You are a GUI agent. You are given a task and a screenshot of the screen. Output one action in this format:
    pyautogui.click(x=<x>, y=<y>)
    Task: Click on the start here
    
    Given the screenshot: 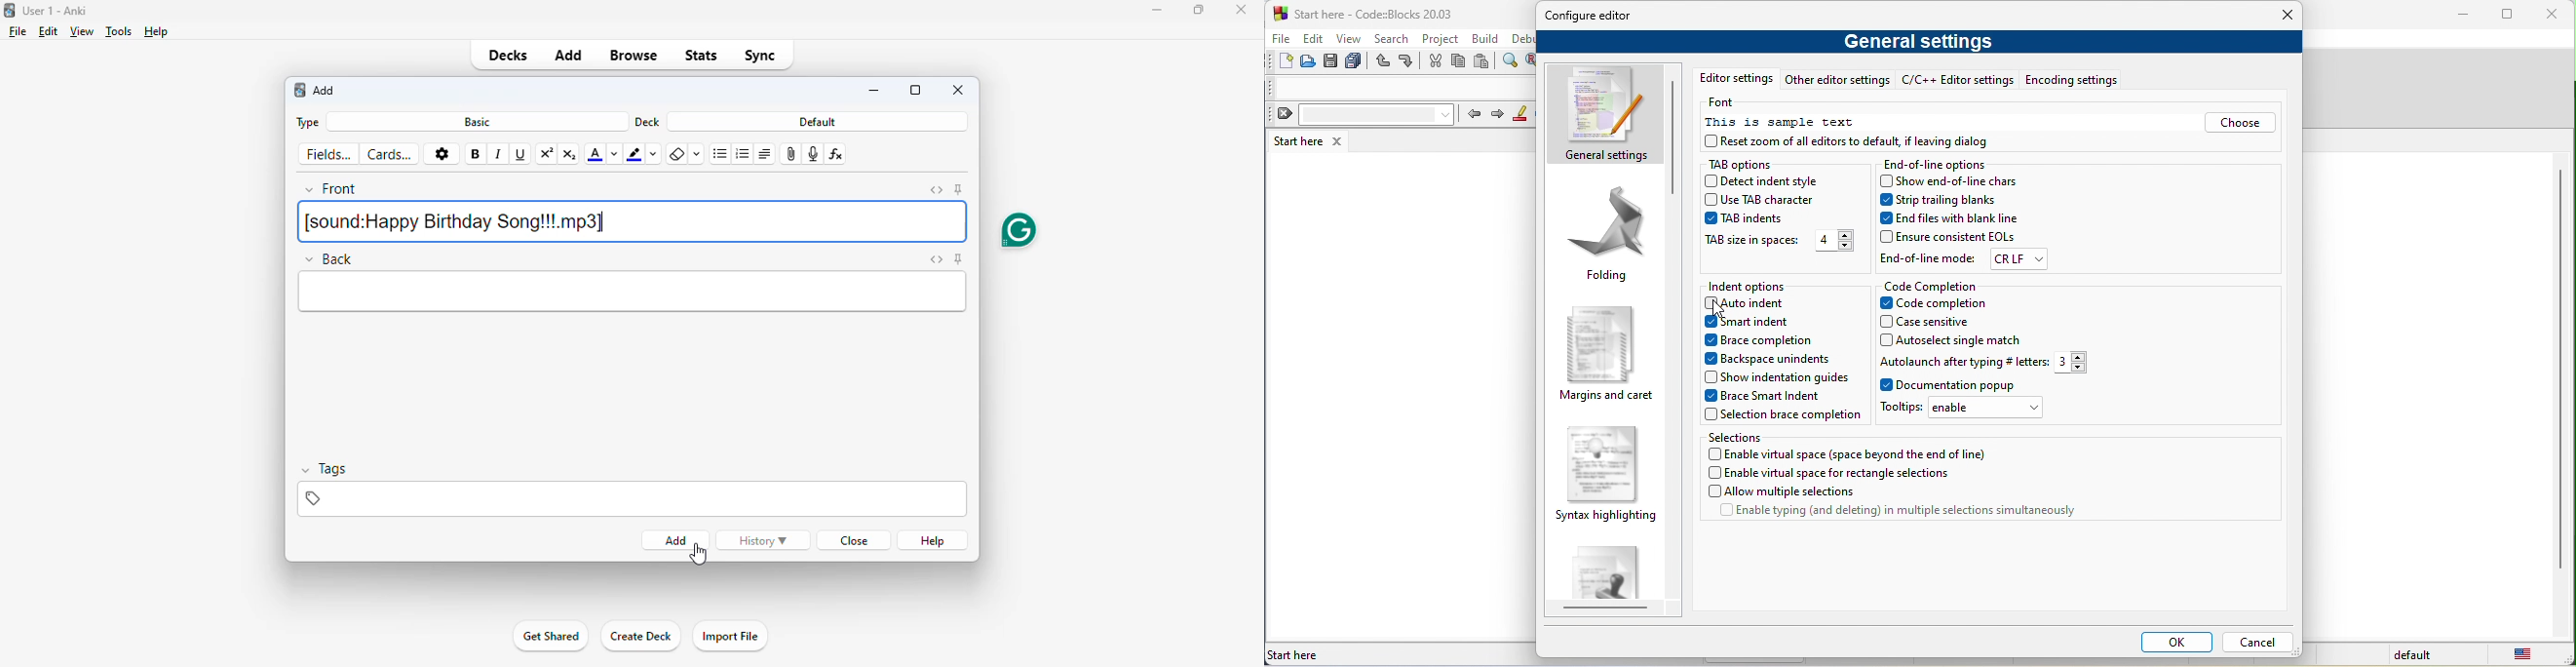 What is the action you would take?
    pyautogui.click(x=1295, y=141)
    